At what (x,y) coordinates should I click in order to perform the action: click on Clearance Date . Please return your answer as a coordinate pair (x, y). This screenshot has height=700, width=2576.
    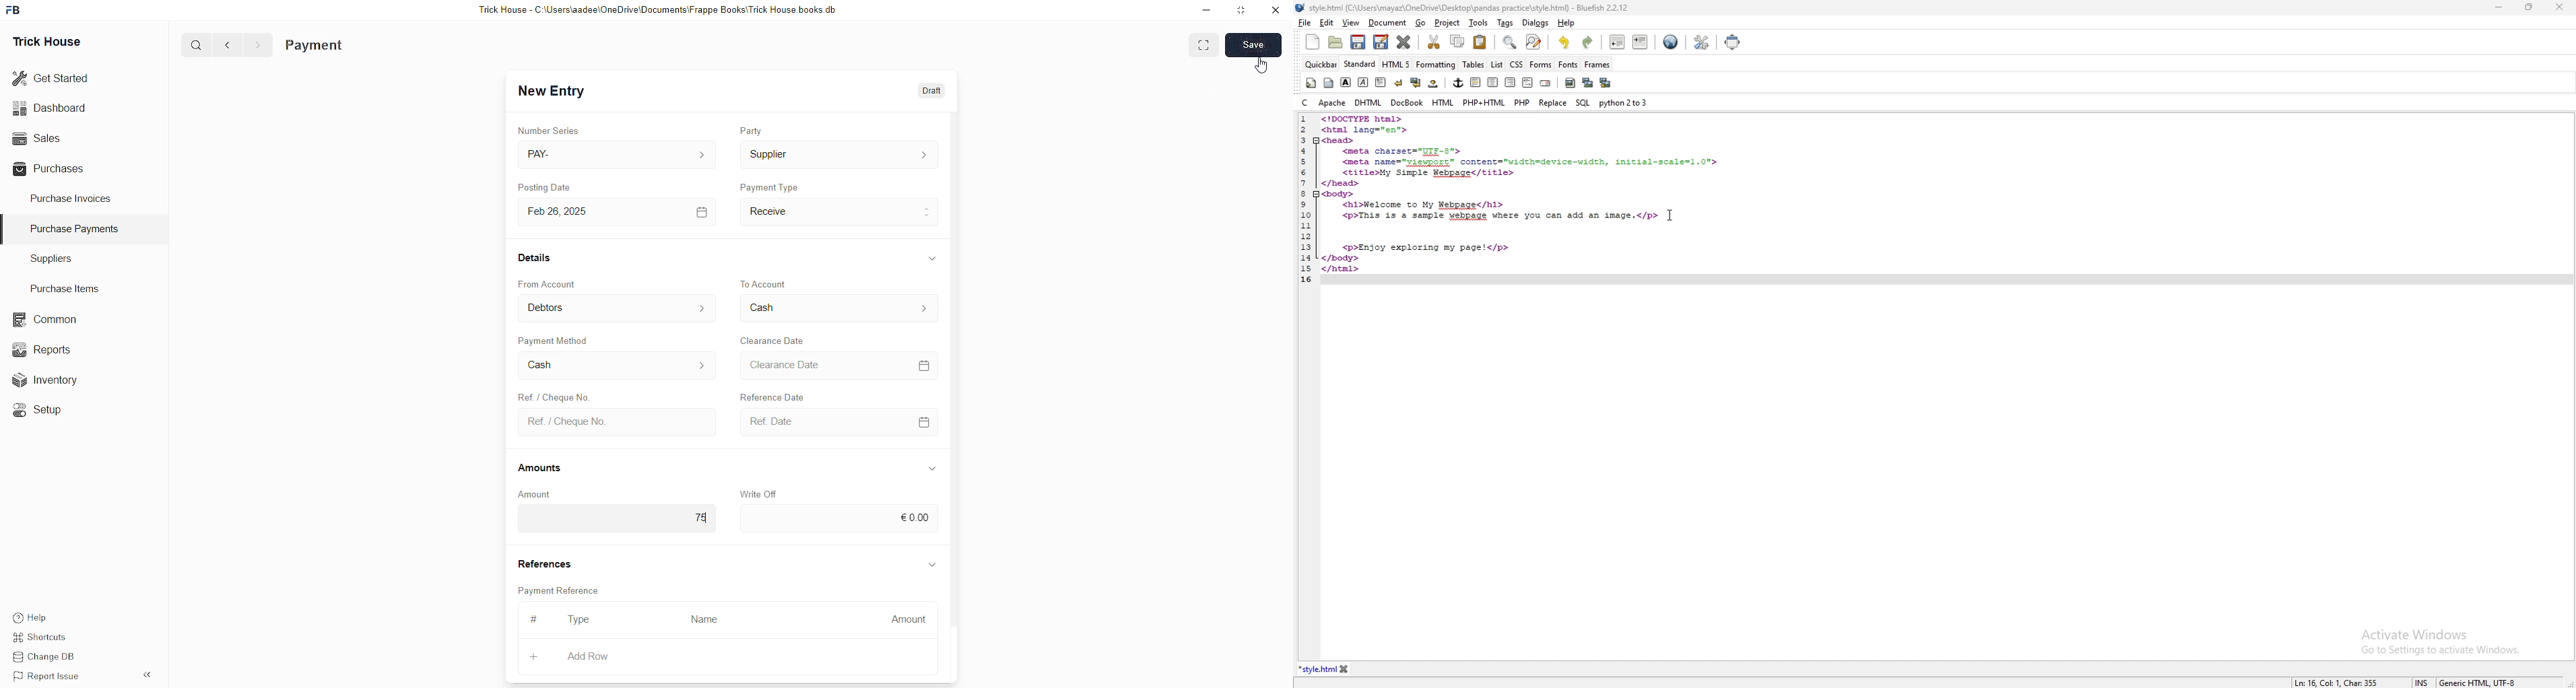
    Looking at the image, I should click on (836, 364).